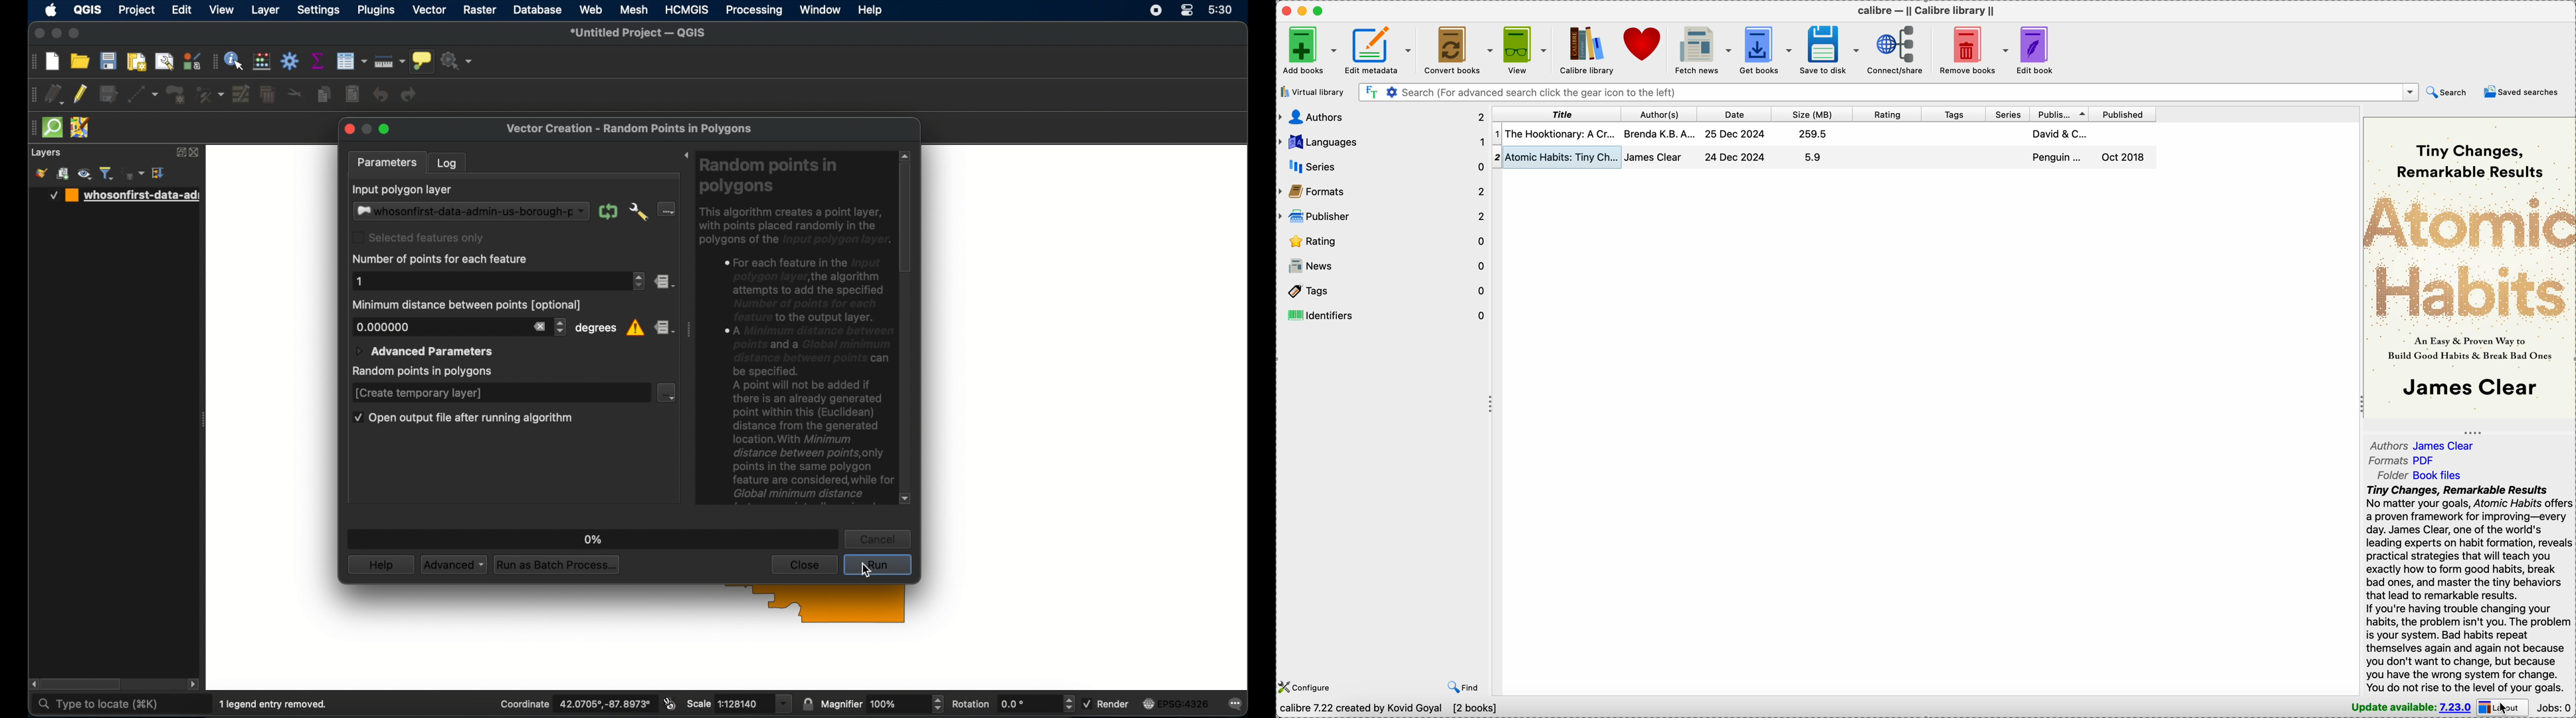 The height and width of the screenshot is (728, 2576). What do you see at coordinates (805, 565) in the screenshot?
I see `close` at bounding box center [805, 565].